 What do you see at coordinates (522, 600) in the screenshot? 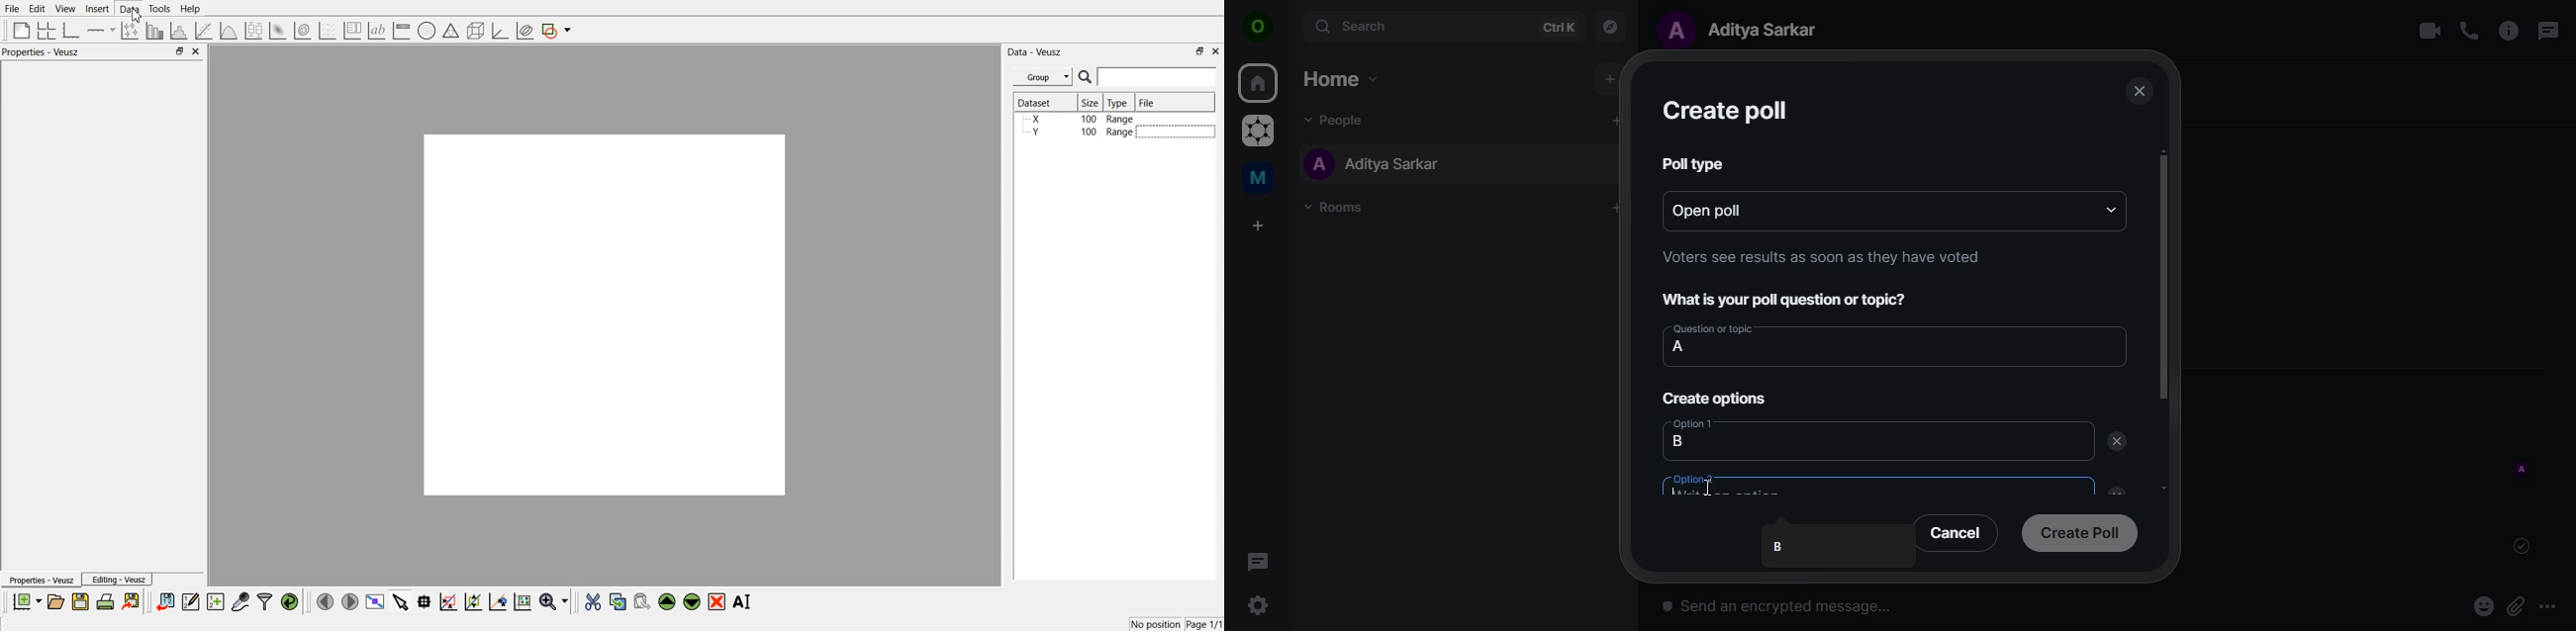
I see `Click to reset graph axes` at bounding box center [522, 600].